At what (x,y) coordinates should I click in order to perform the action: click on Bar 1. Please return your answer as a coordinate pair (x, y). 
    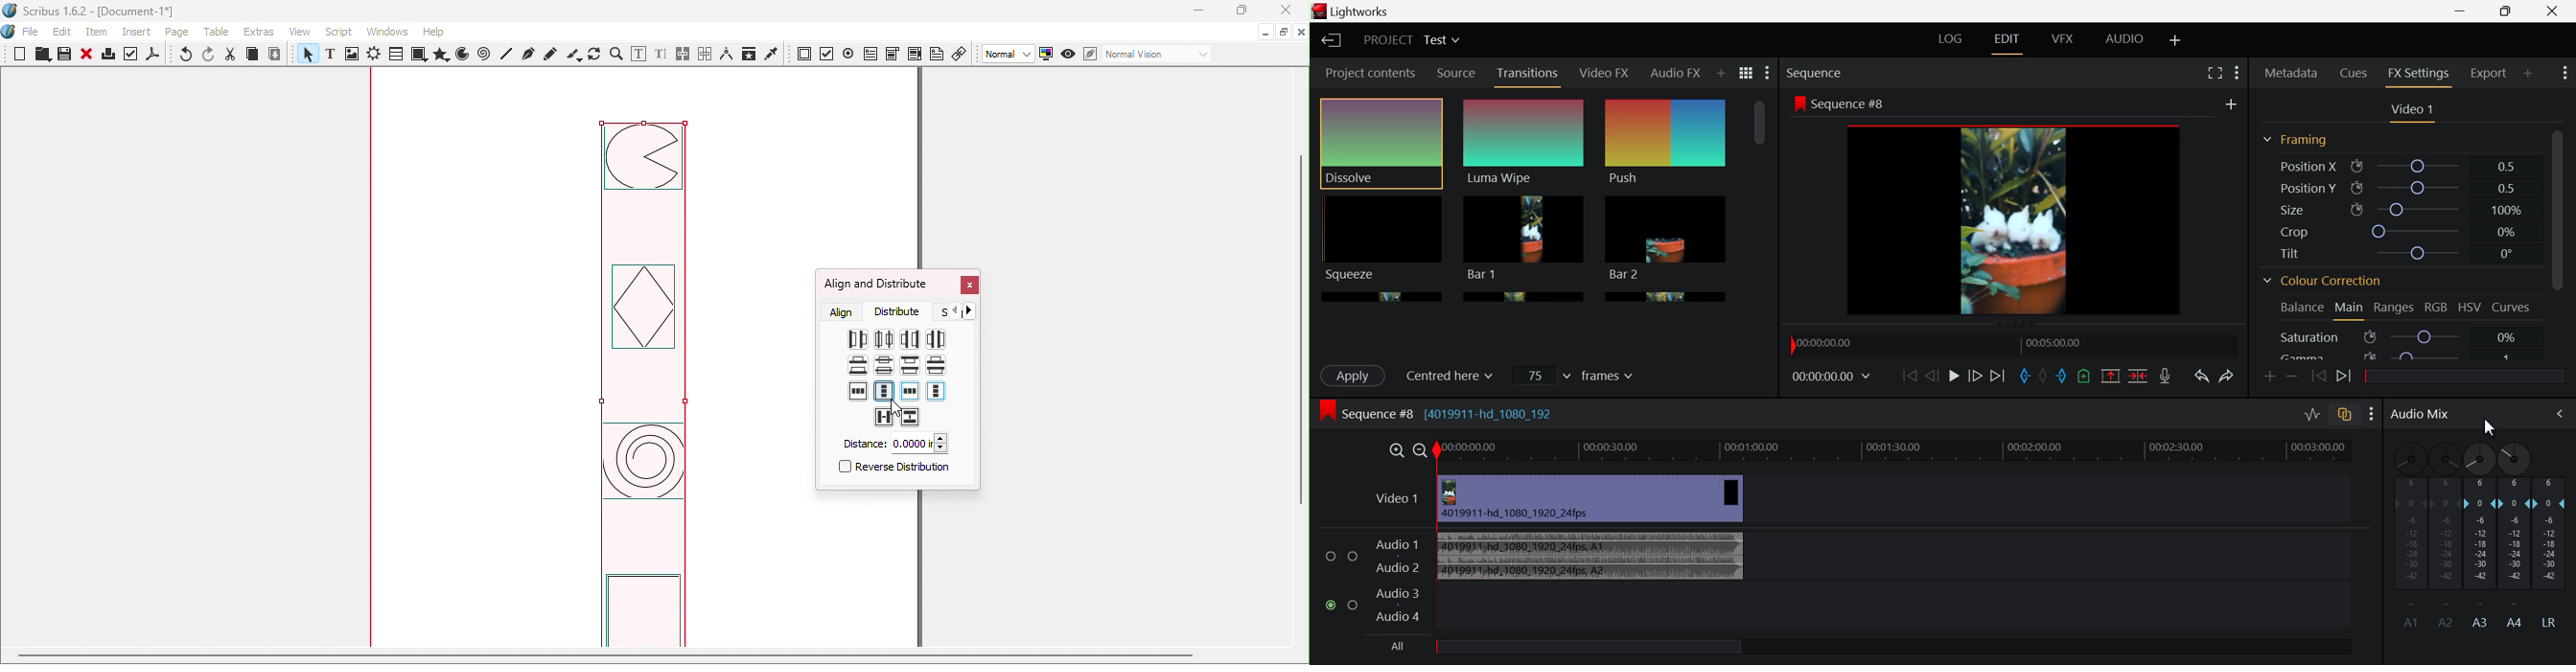
    Looking at the image, I should click on (1666, 238).